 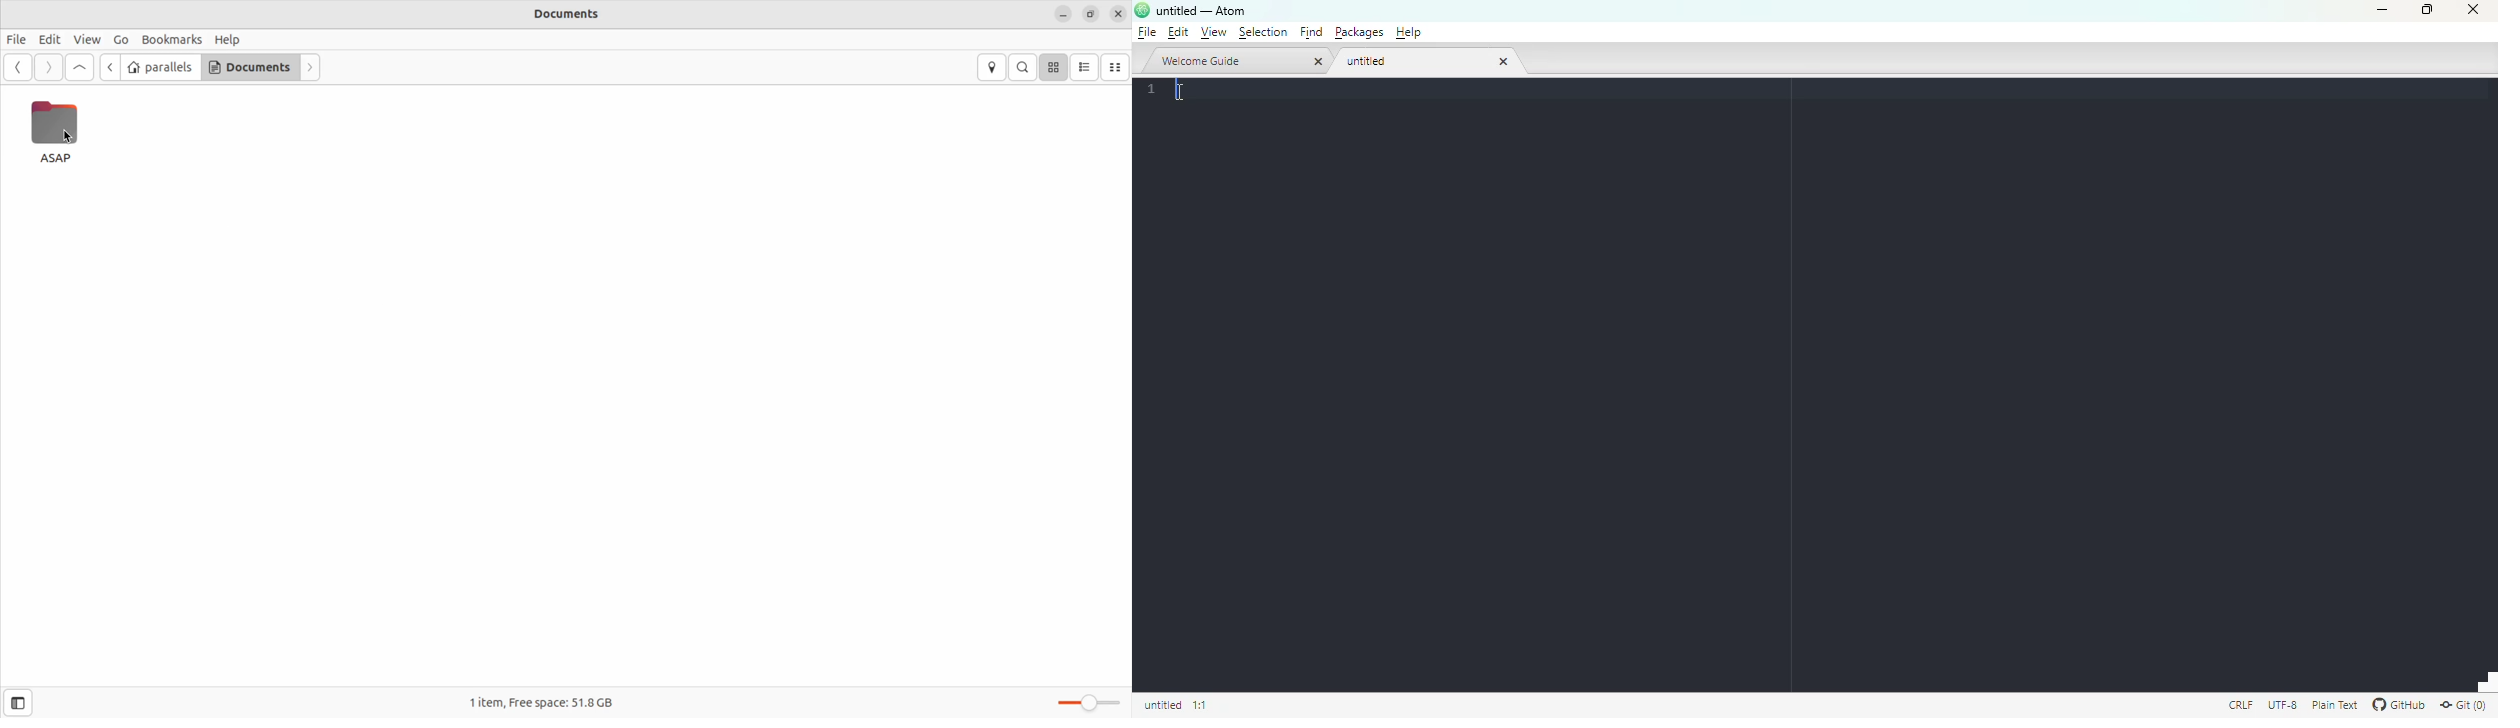 What do you see at coordinates (1176, 90) in the screenshot?
I see `text cursor` at bounding box center [1176, 90].